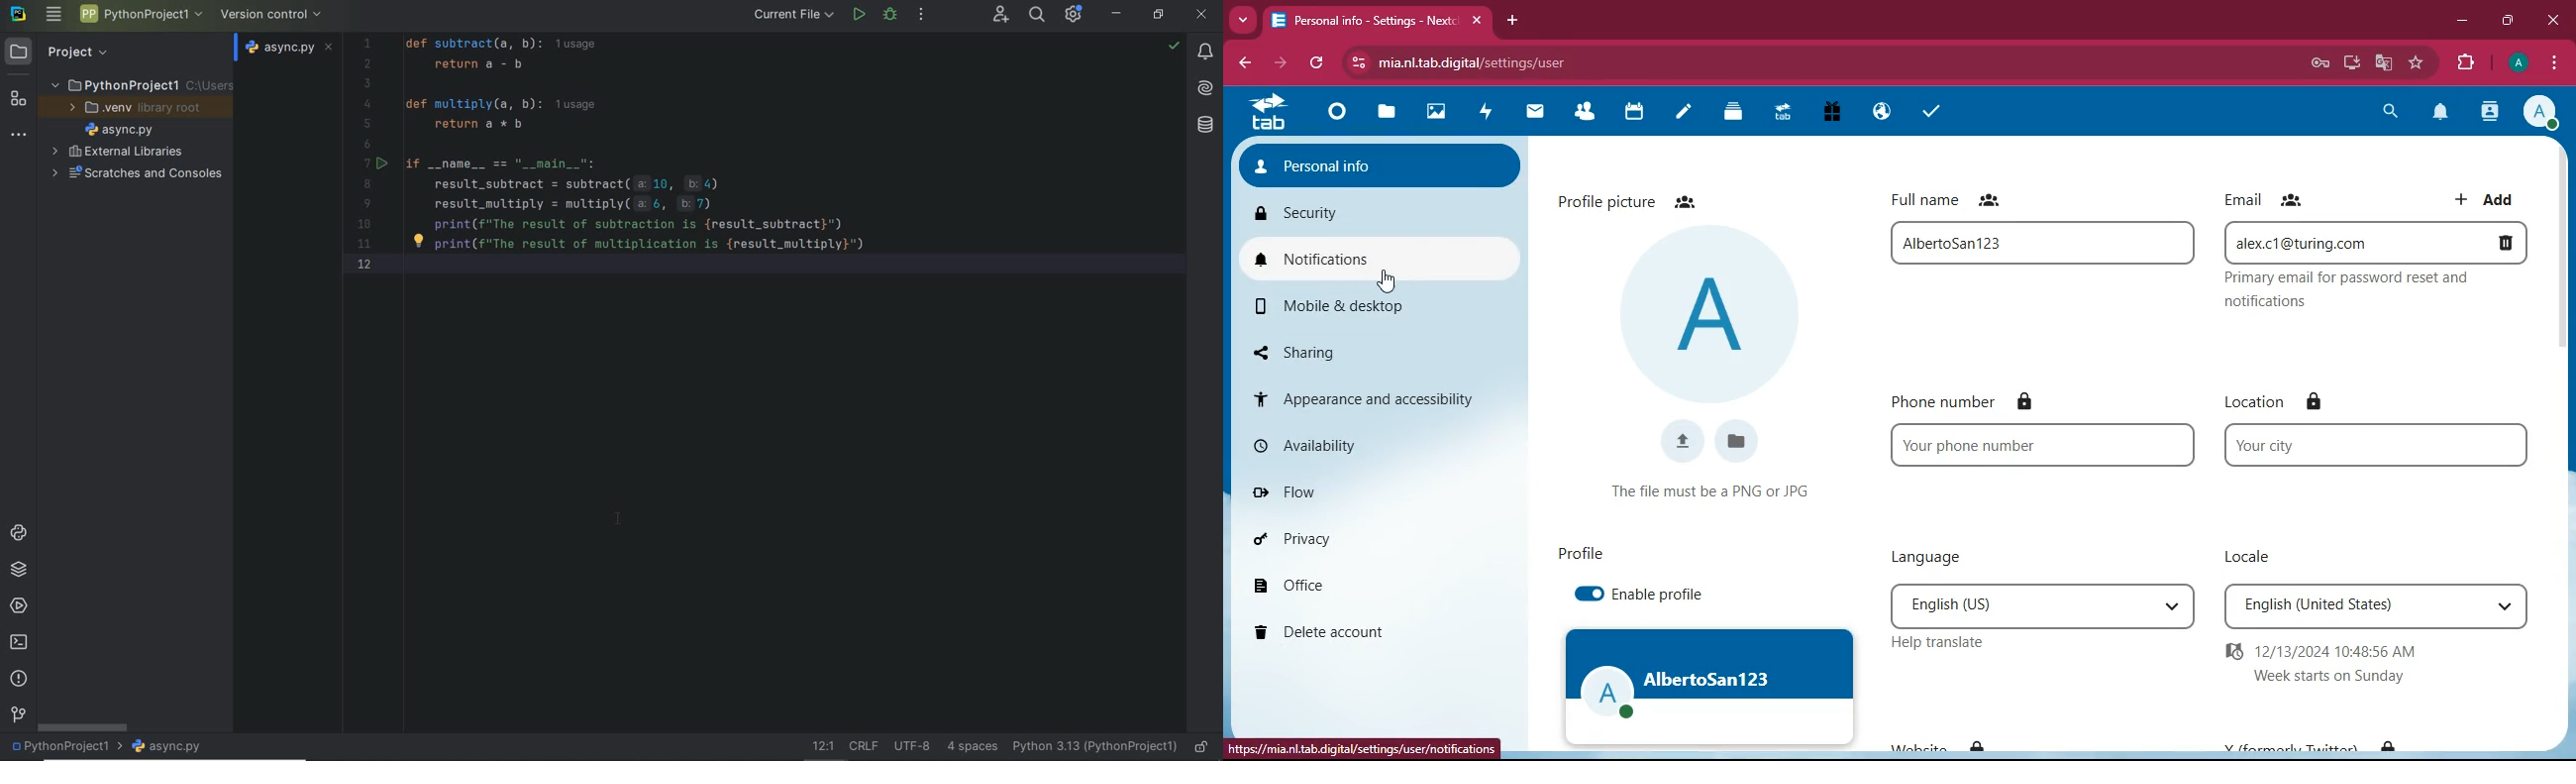  What do you see at coordinates (1535, 113) in the screenshot?
I see `mail` at bounding box center [1535, 113].